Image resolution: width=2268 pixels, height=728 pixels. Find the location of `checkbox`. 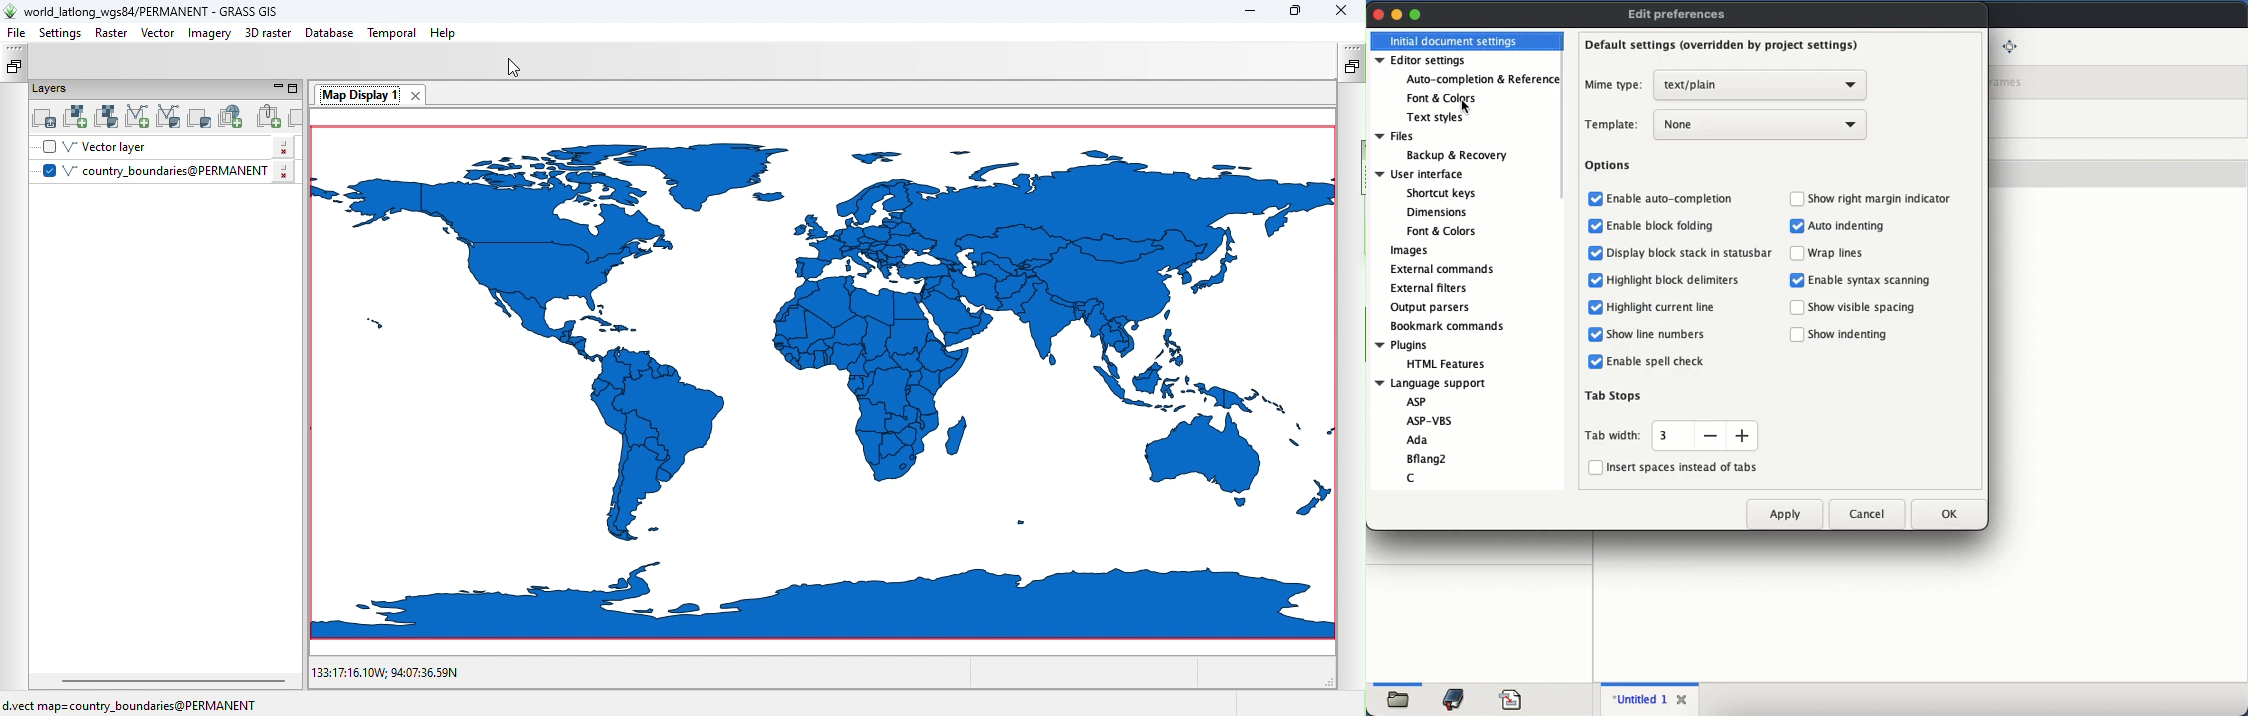

checkbox is located at coordinates (1594, 280).